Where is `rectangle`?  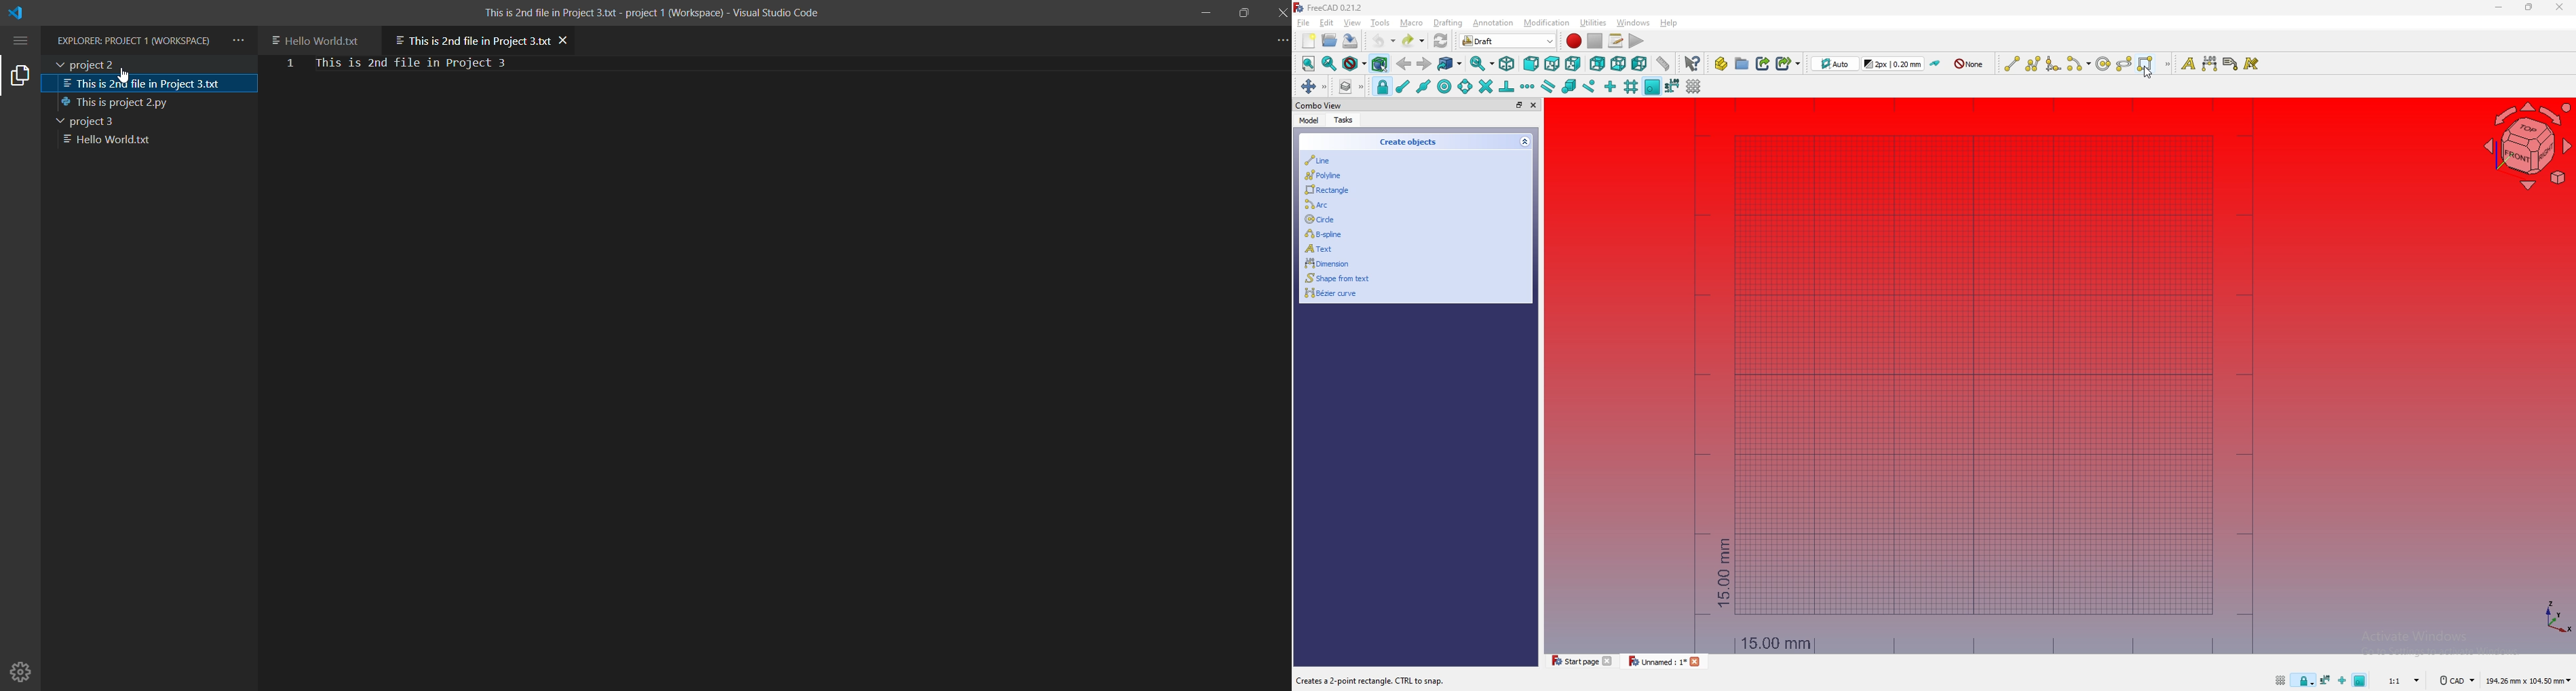 rectangle is located at coordinates (1410, 189).